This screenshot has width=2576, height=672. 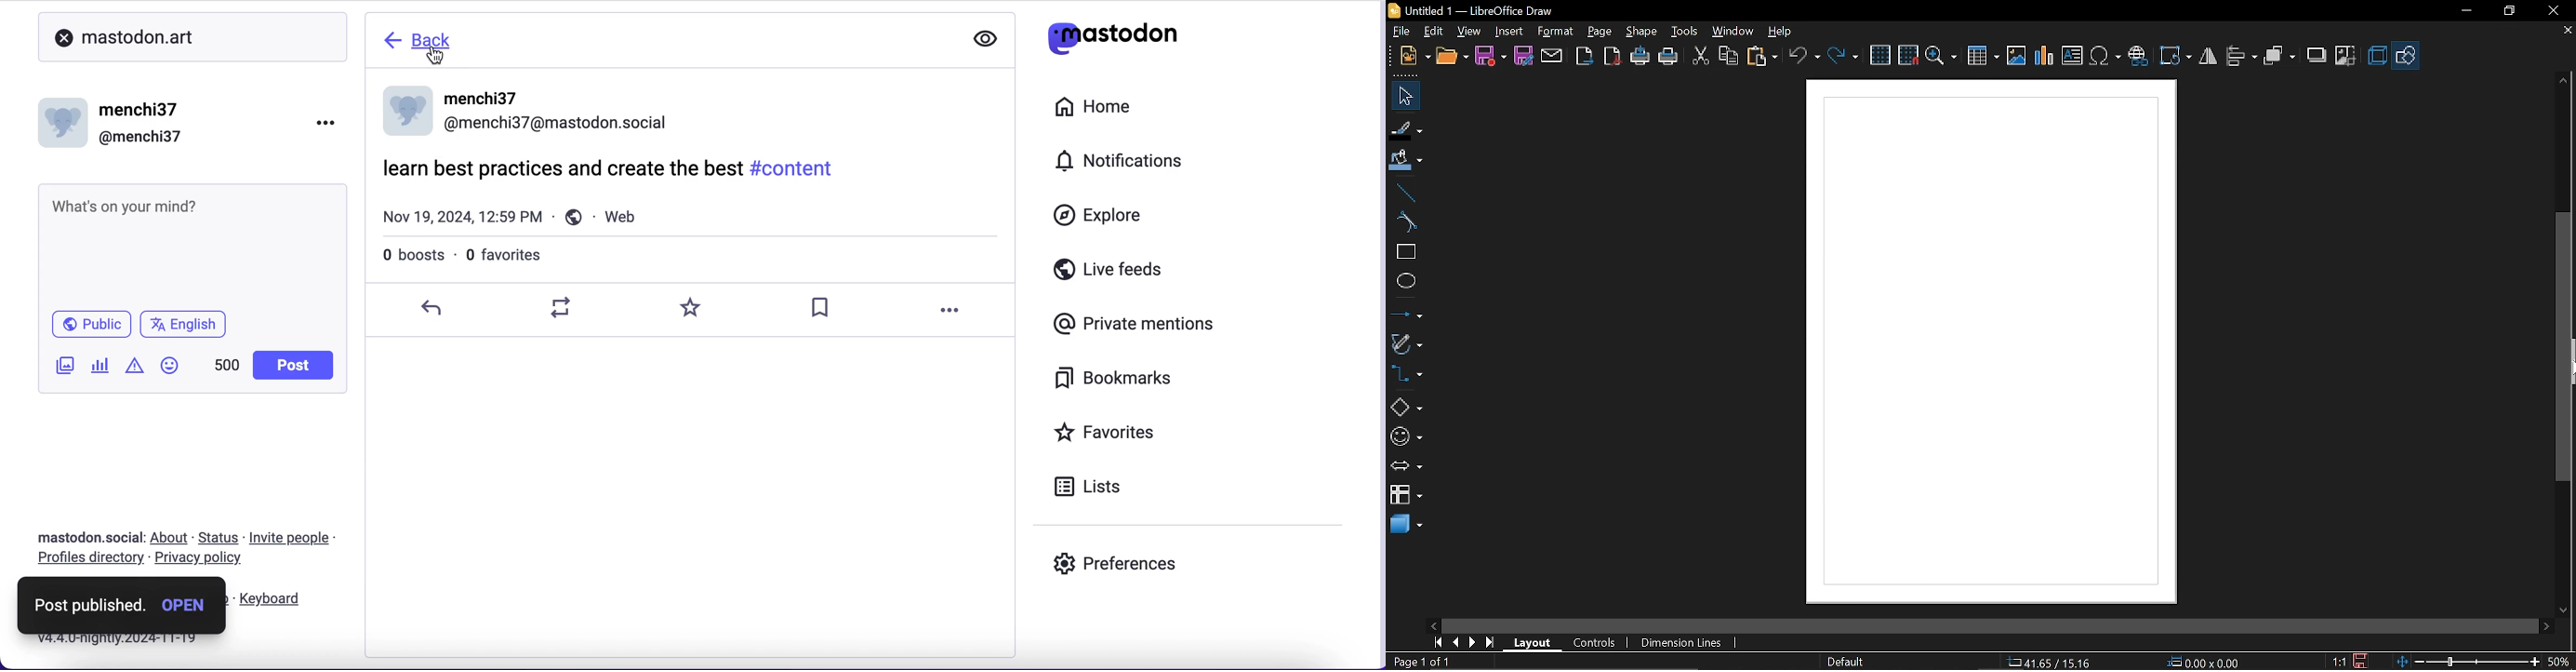 What do you see at coordinates (1471, 32) in the screenshot?
I see `view` at bounding box center [1471, 32].